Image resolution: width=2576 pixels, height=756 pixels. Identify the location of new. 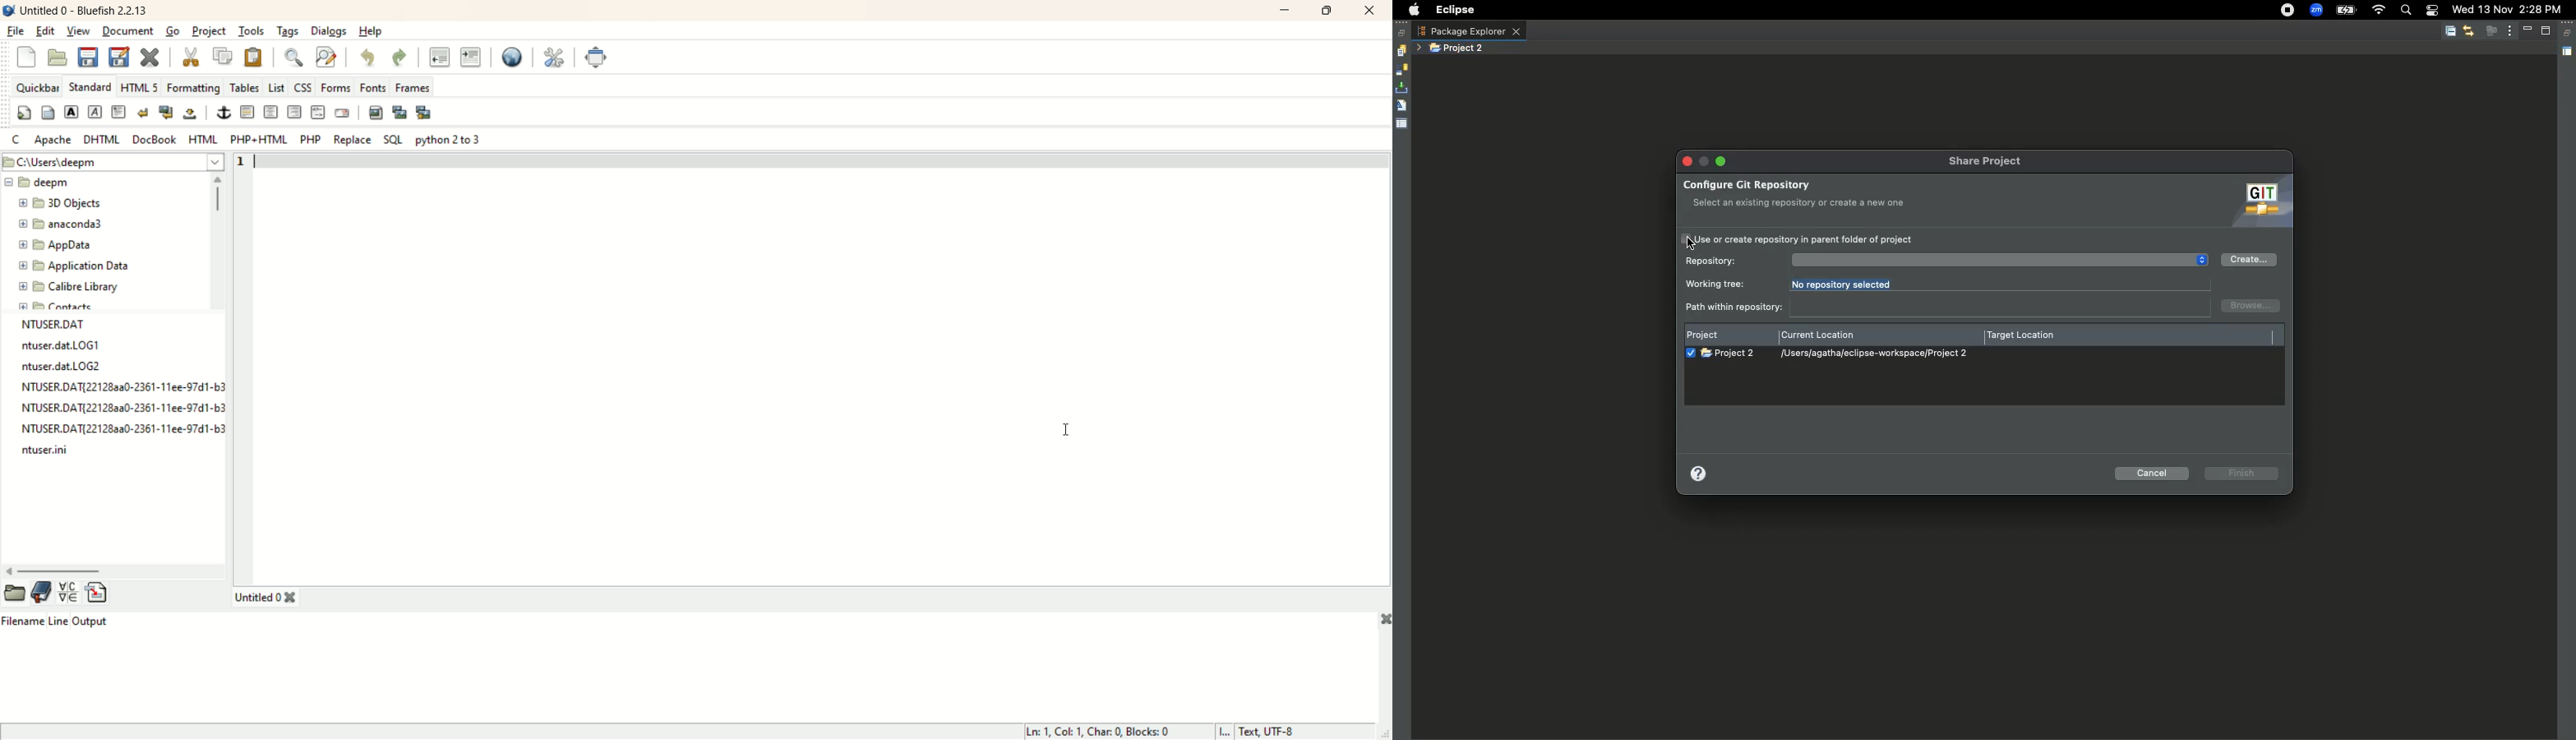
(26, 57).